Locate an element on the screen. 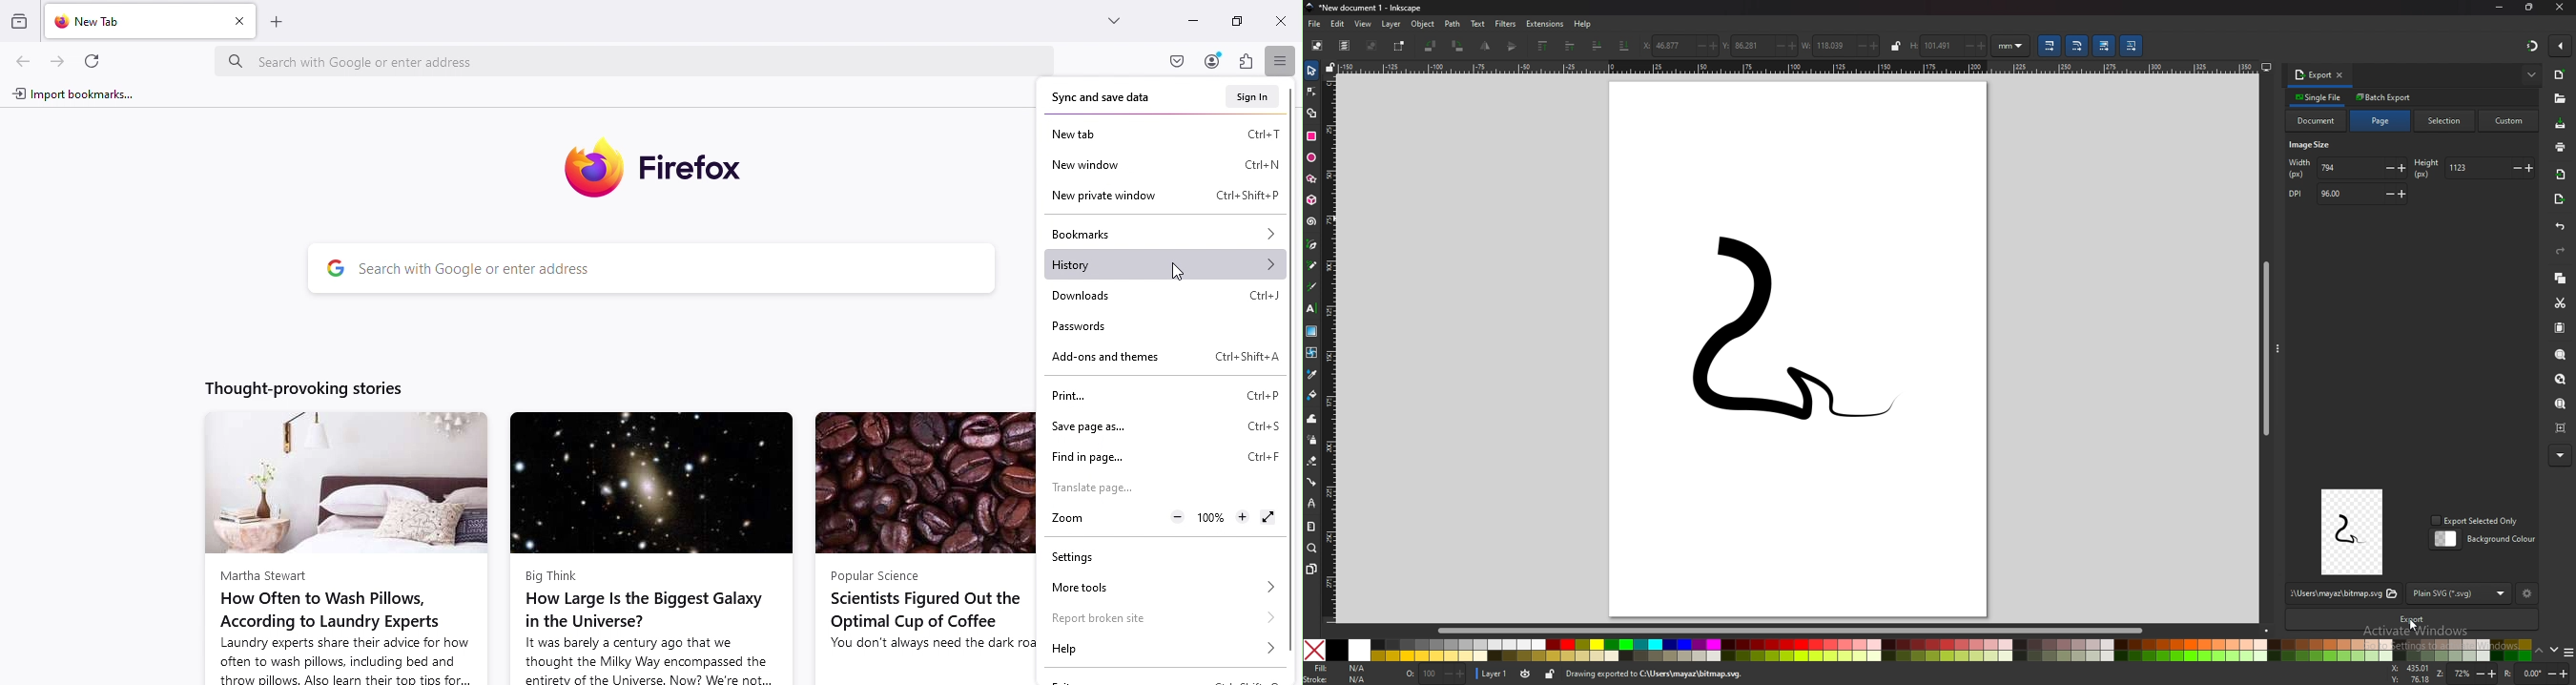  Open a new tab is located at coordinates (281, 22).